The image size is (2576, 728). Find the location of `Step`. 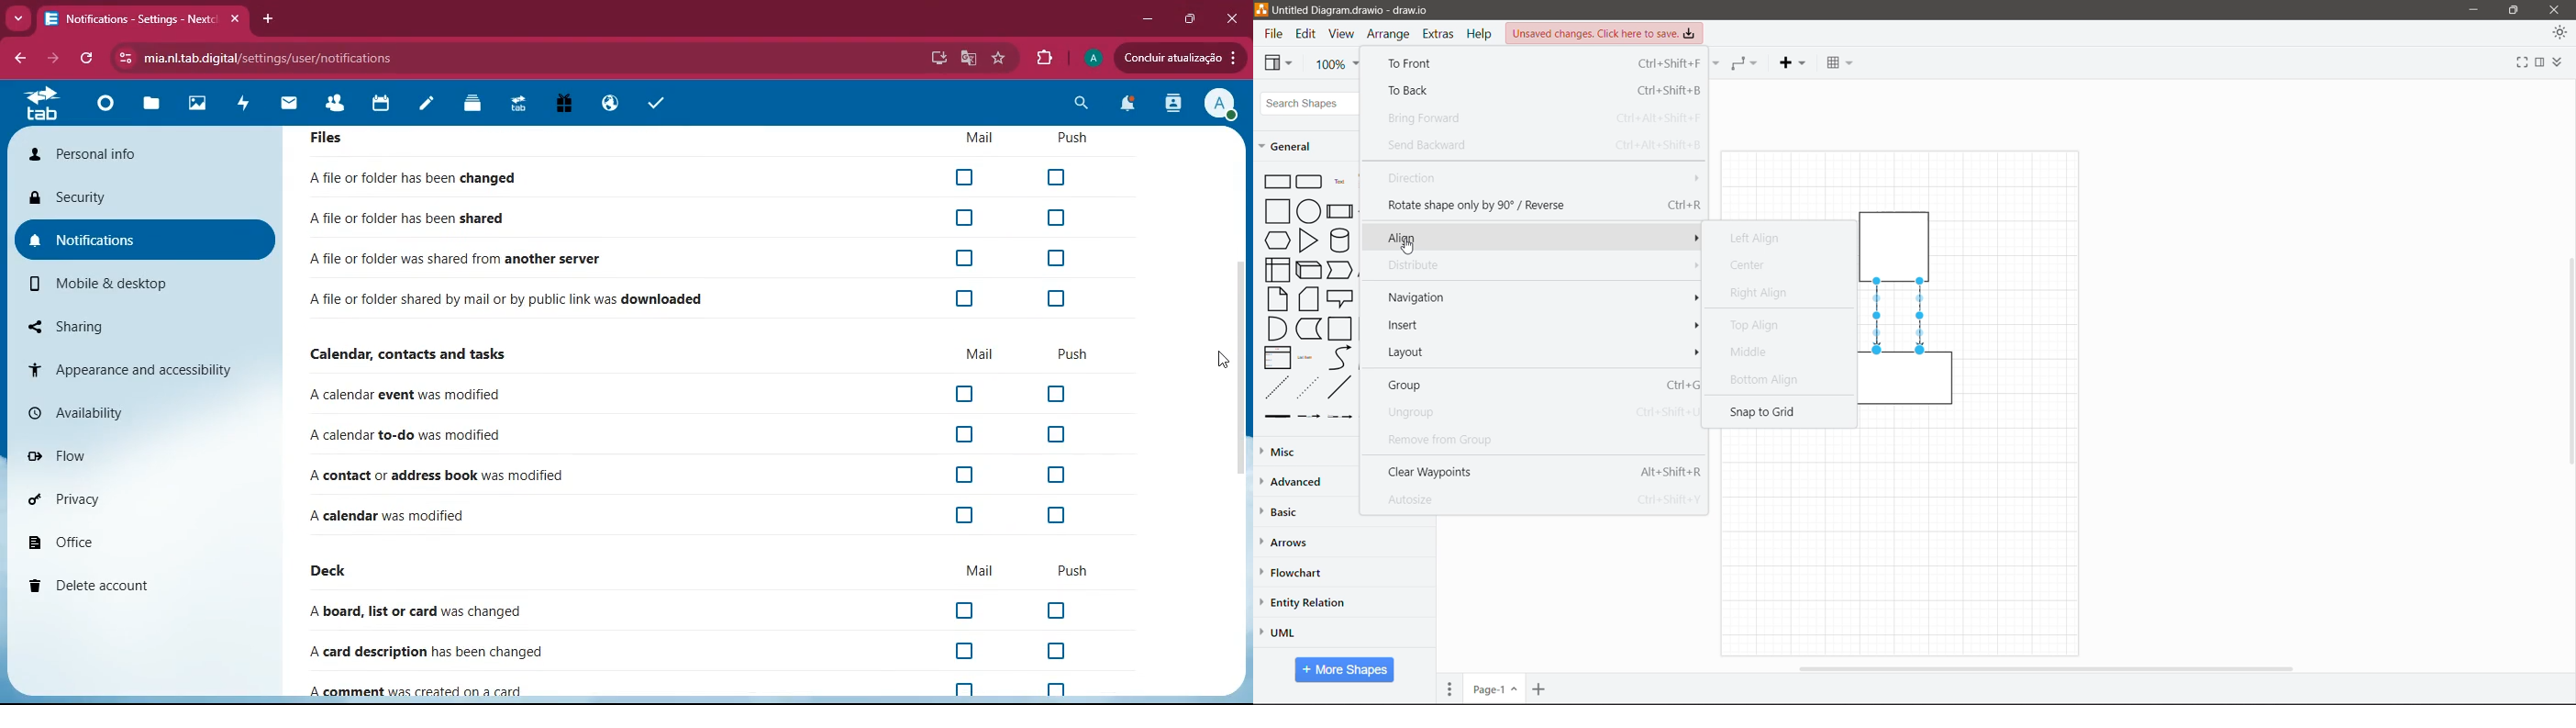

Step is located at coordinates (1340, 268).